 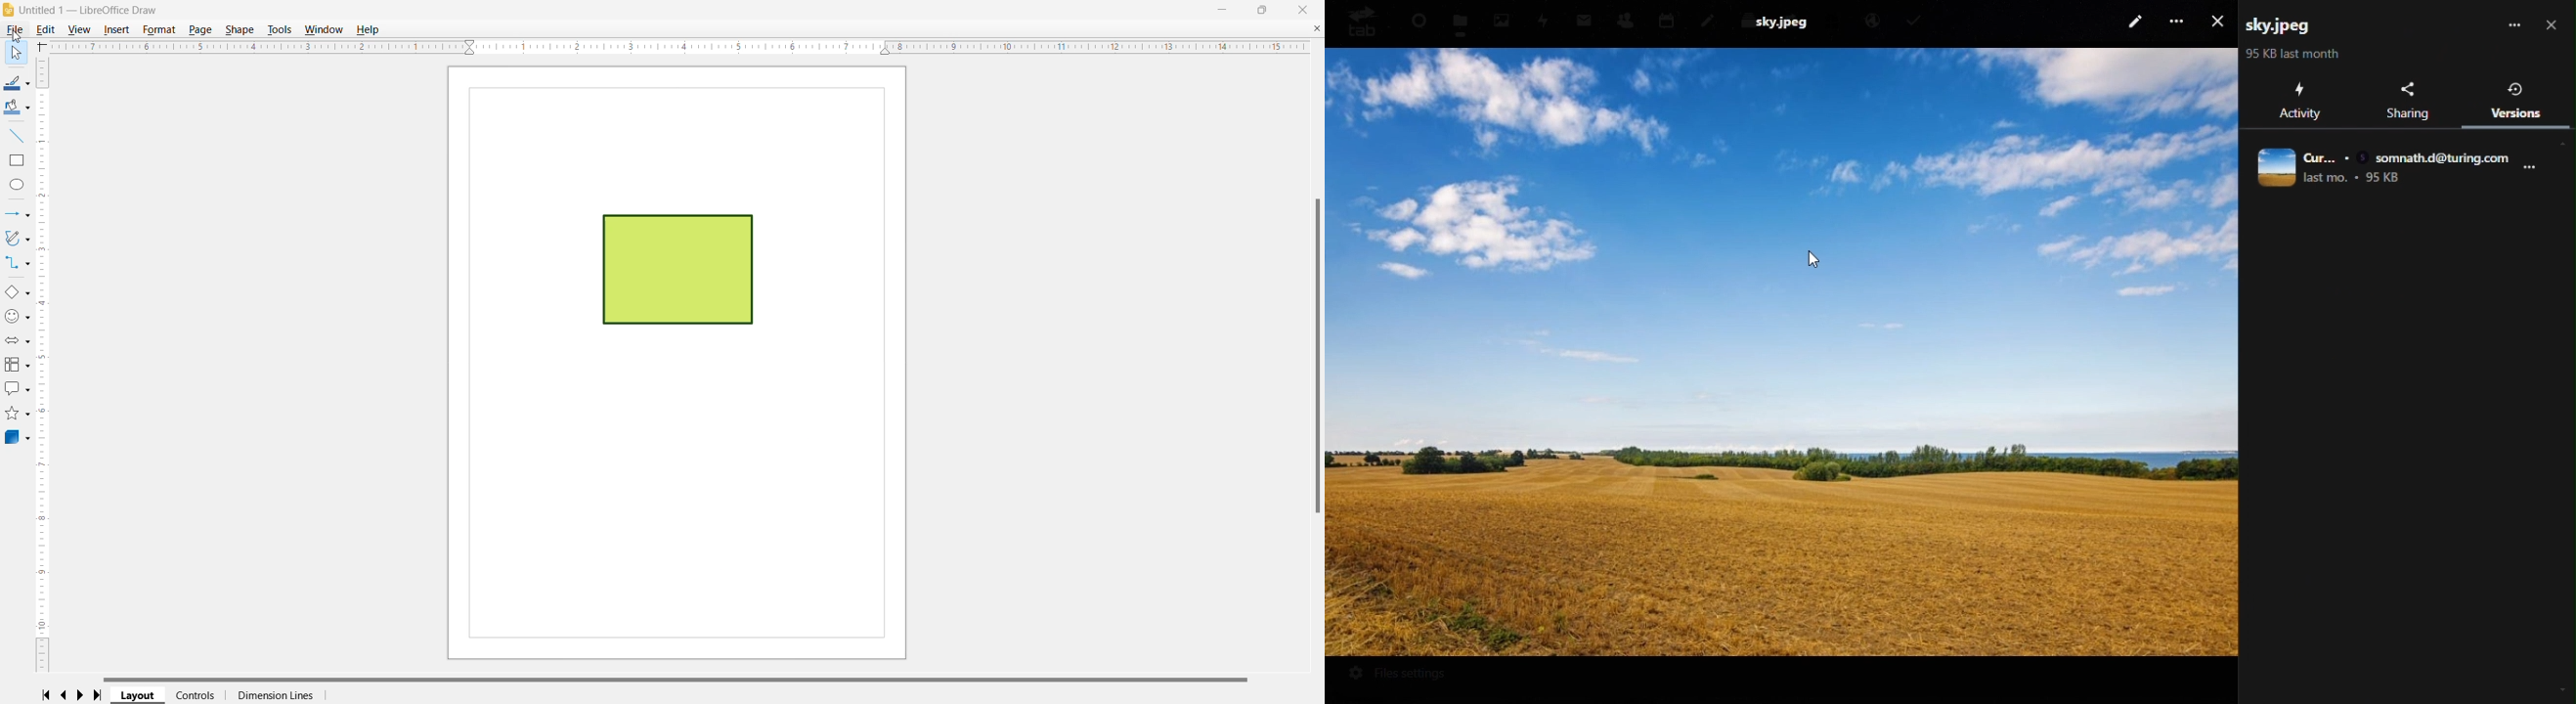 I want to click on Symbol Shapes, so click(x=17, y=317).